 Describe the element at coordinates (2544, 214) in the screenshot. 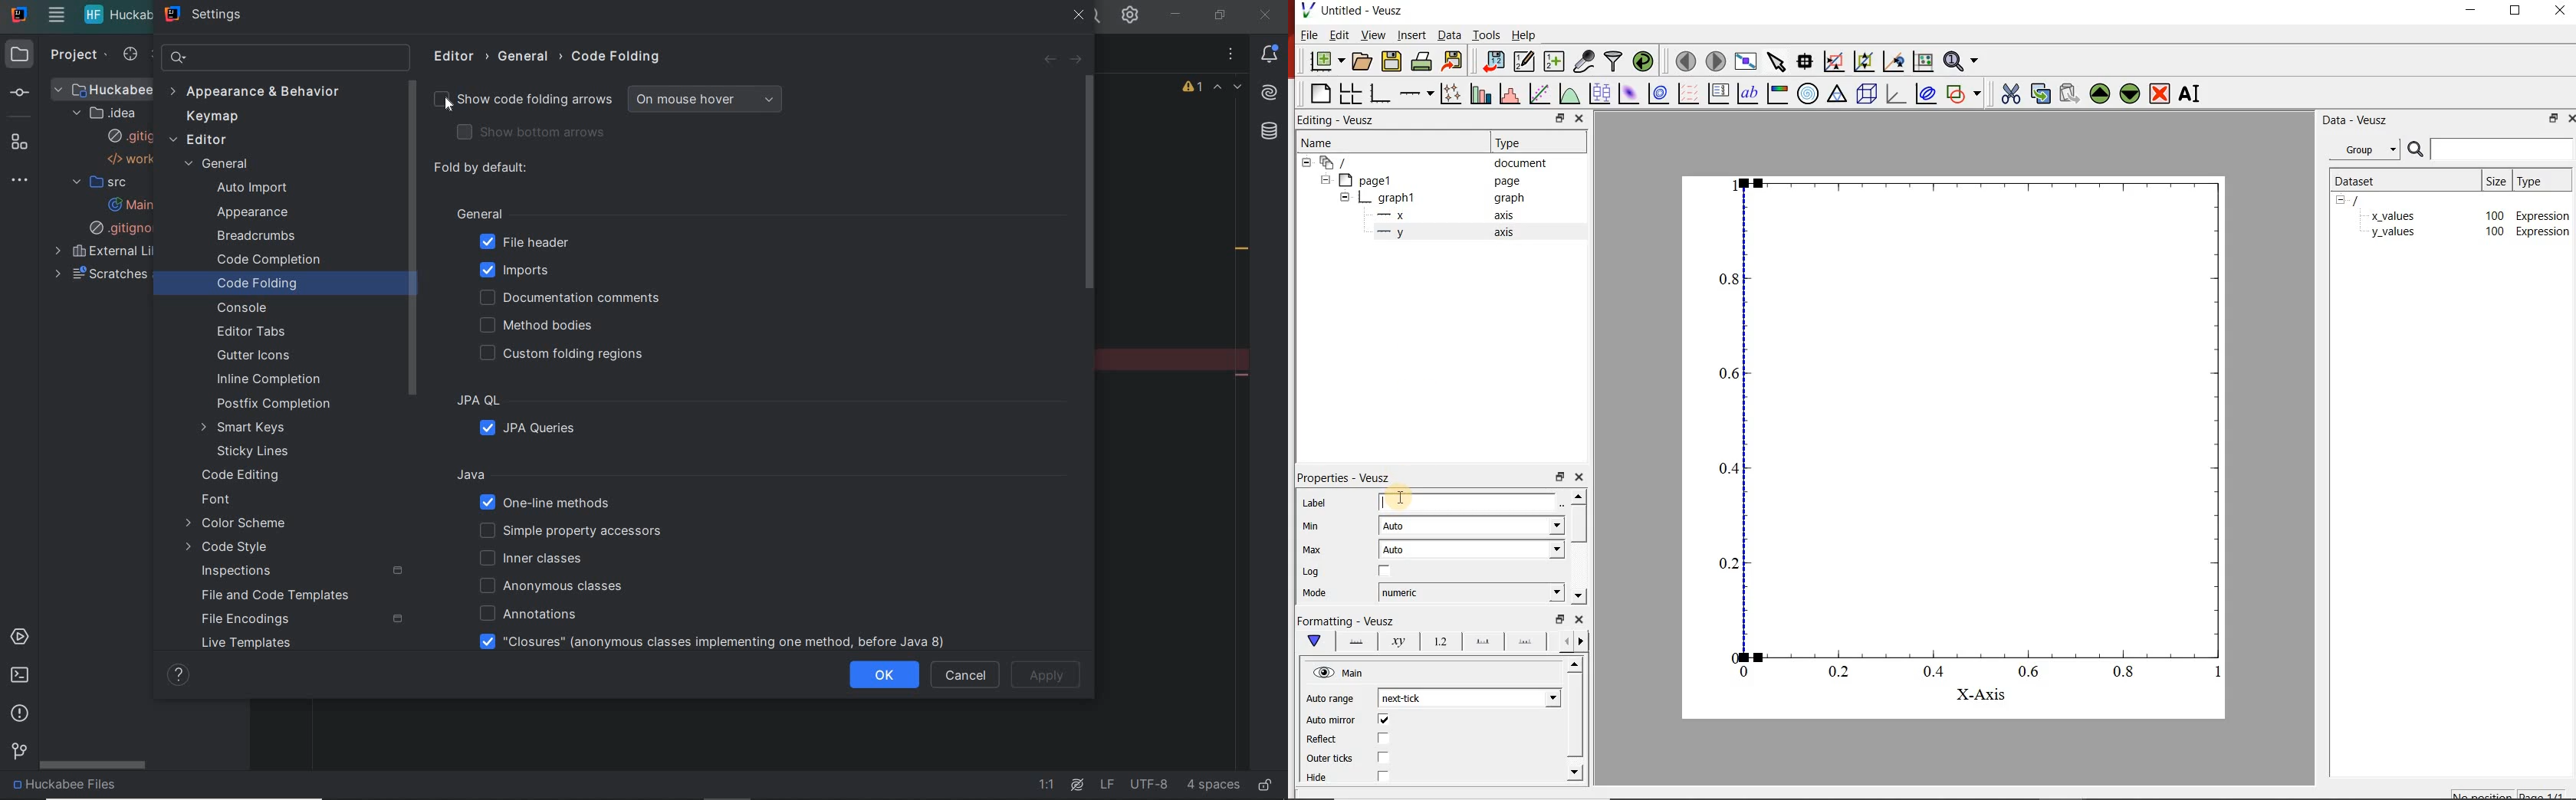

I see `Expression` at that location.